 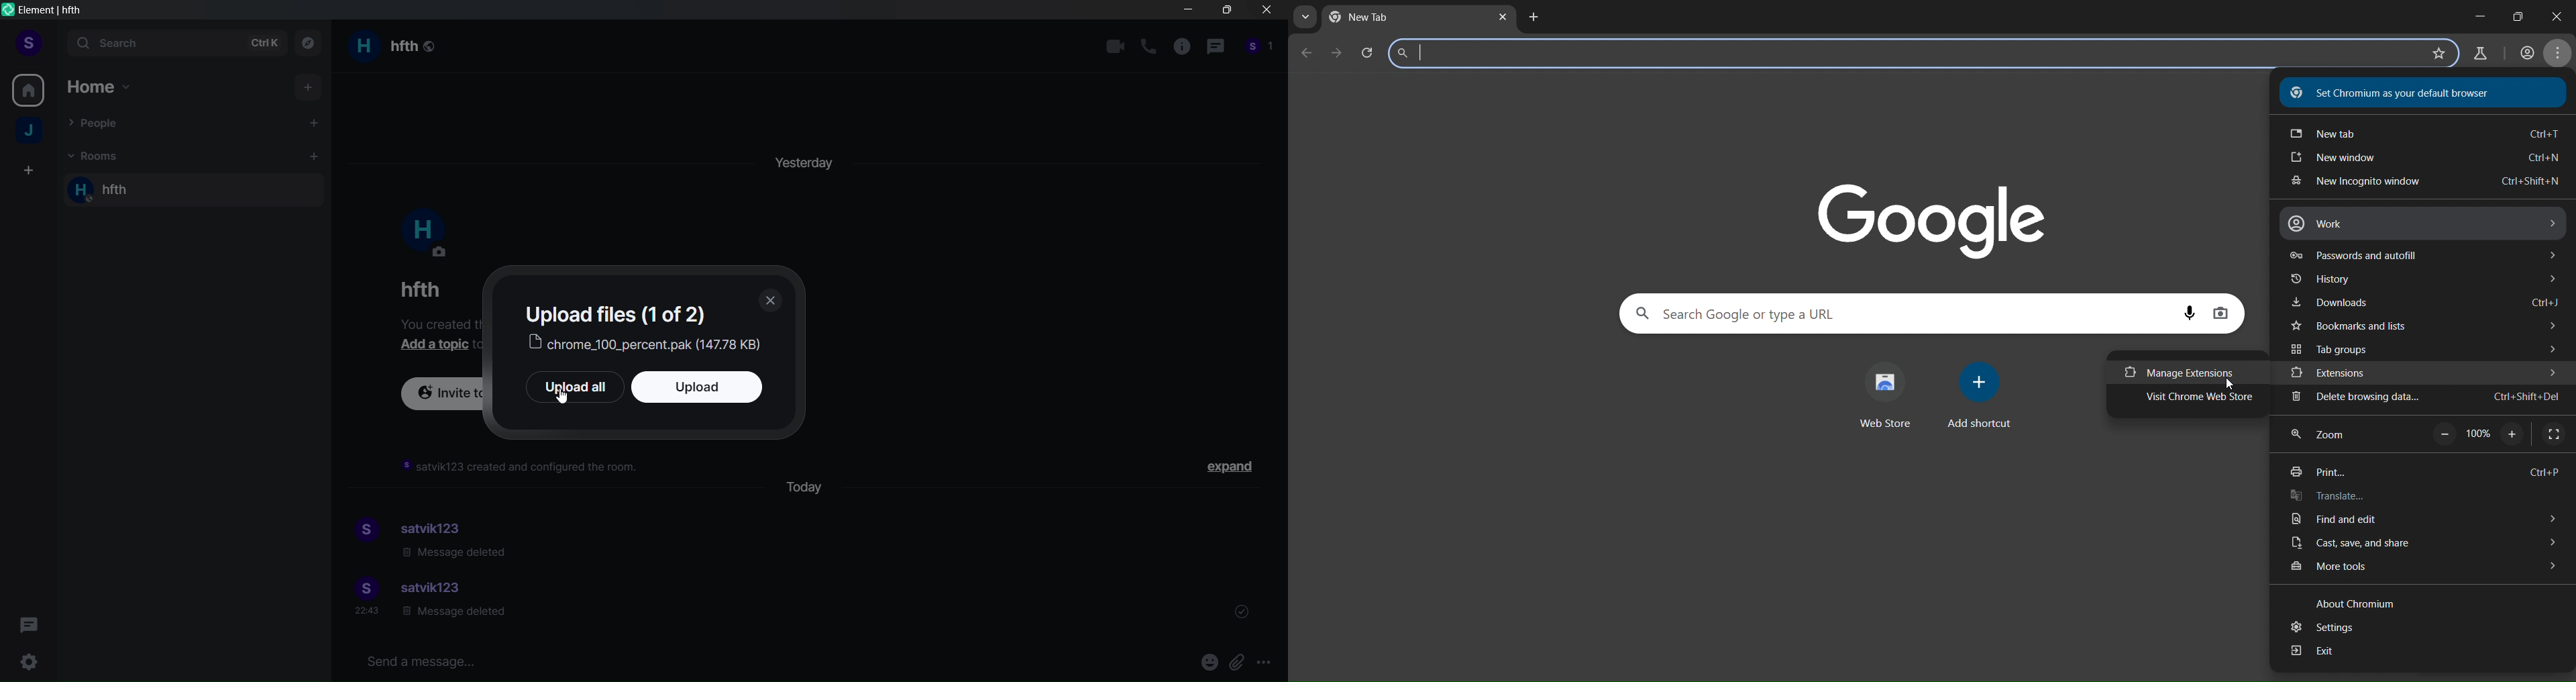 I want to click on video call, so click(x=1115, y=46).